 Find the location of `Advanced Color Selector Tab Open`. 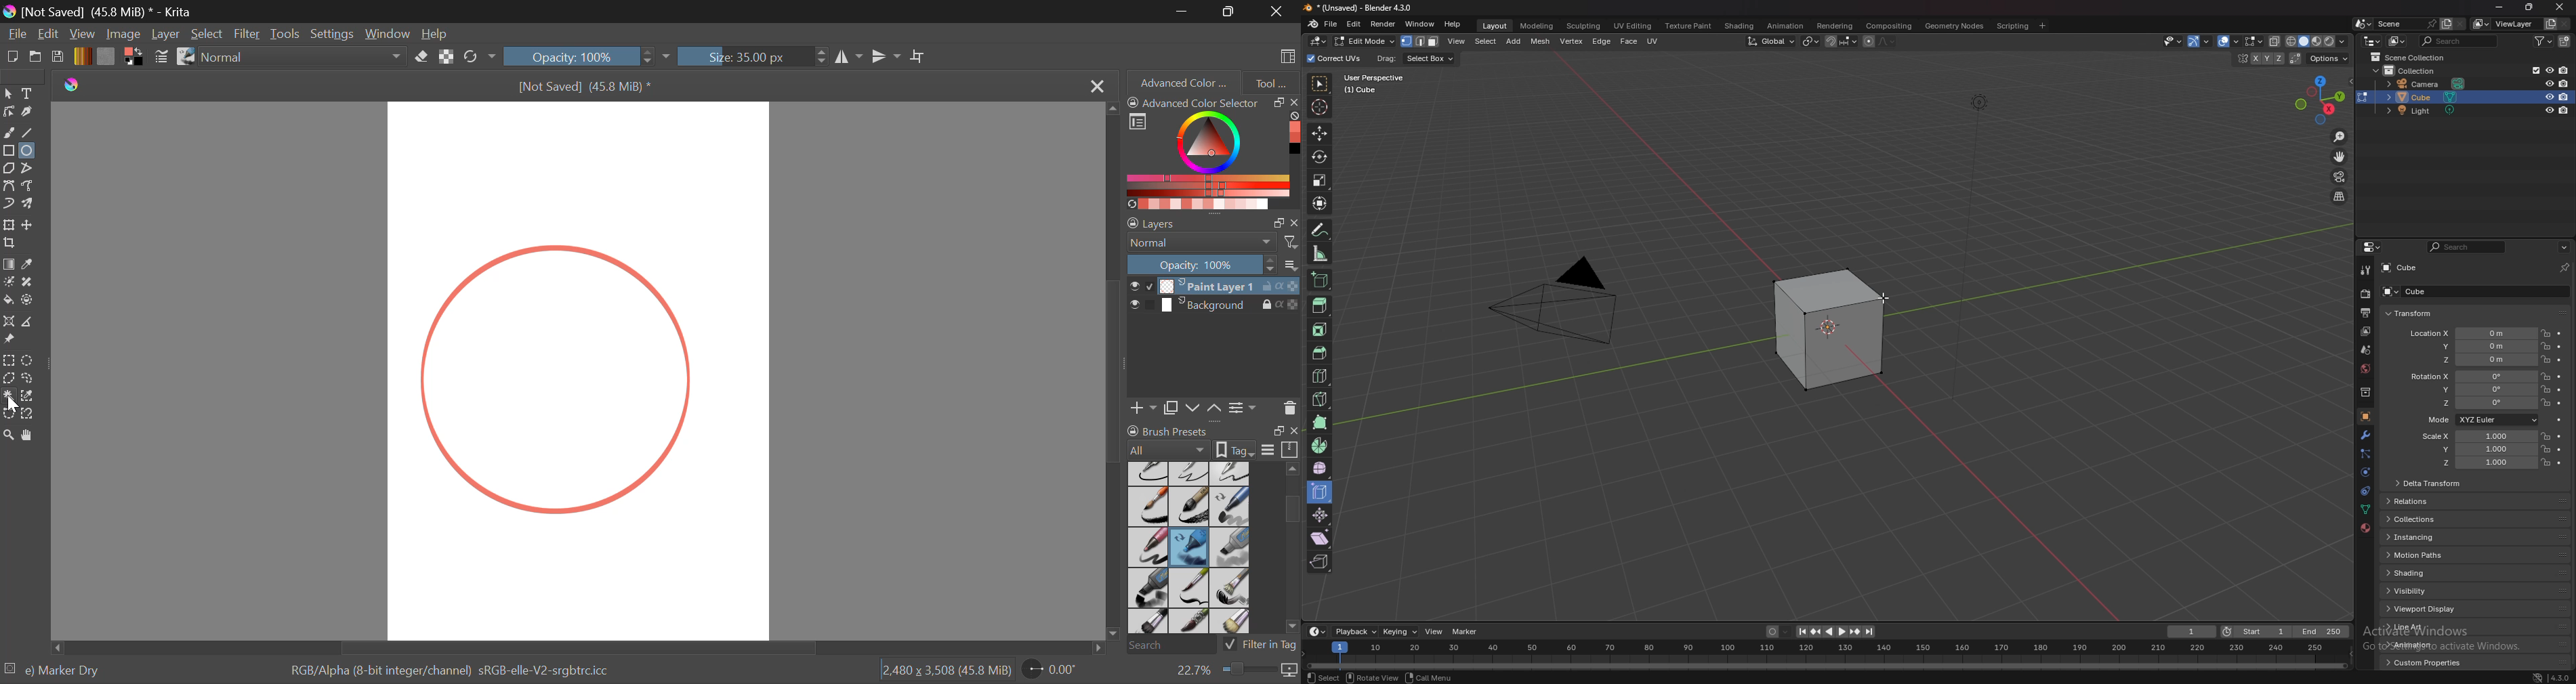

Advanced Color Selector Tab Open is located at coordinates (1182, 82).